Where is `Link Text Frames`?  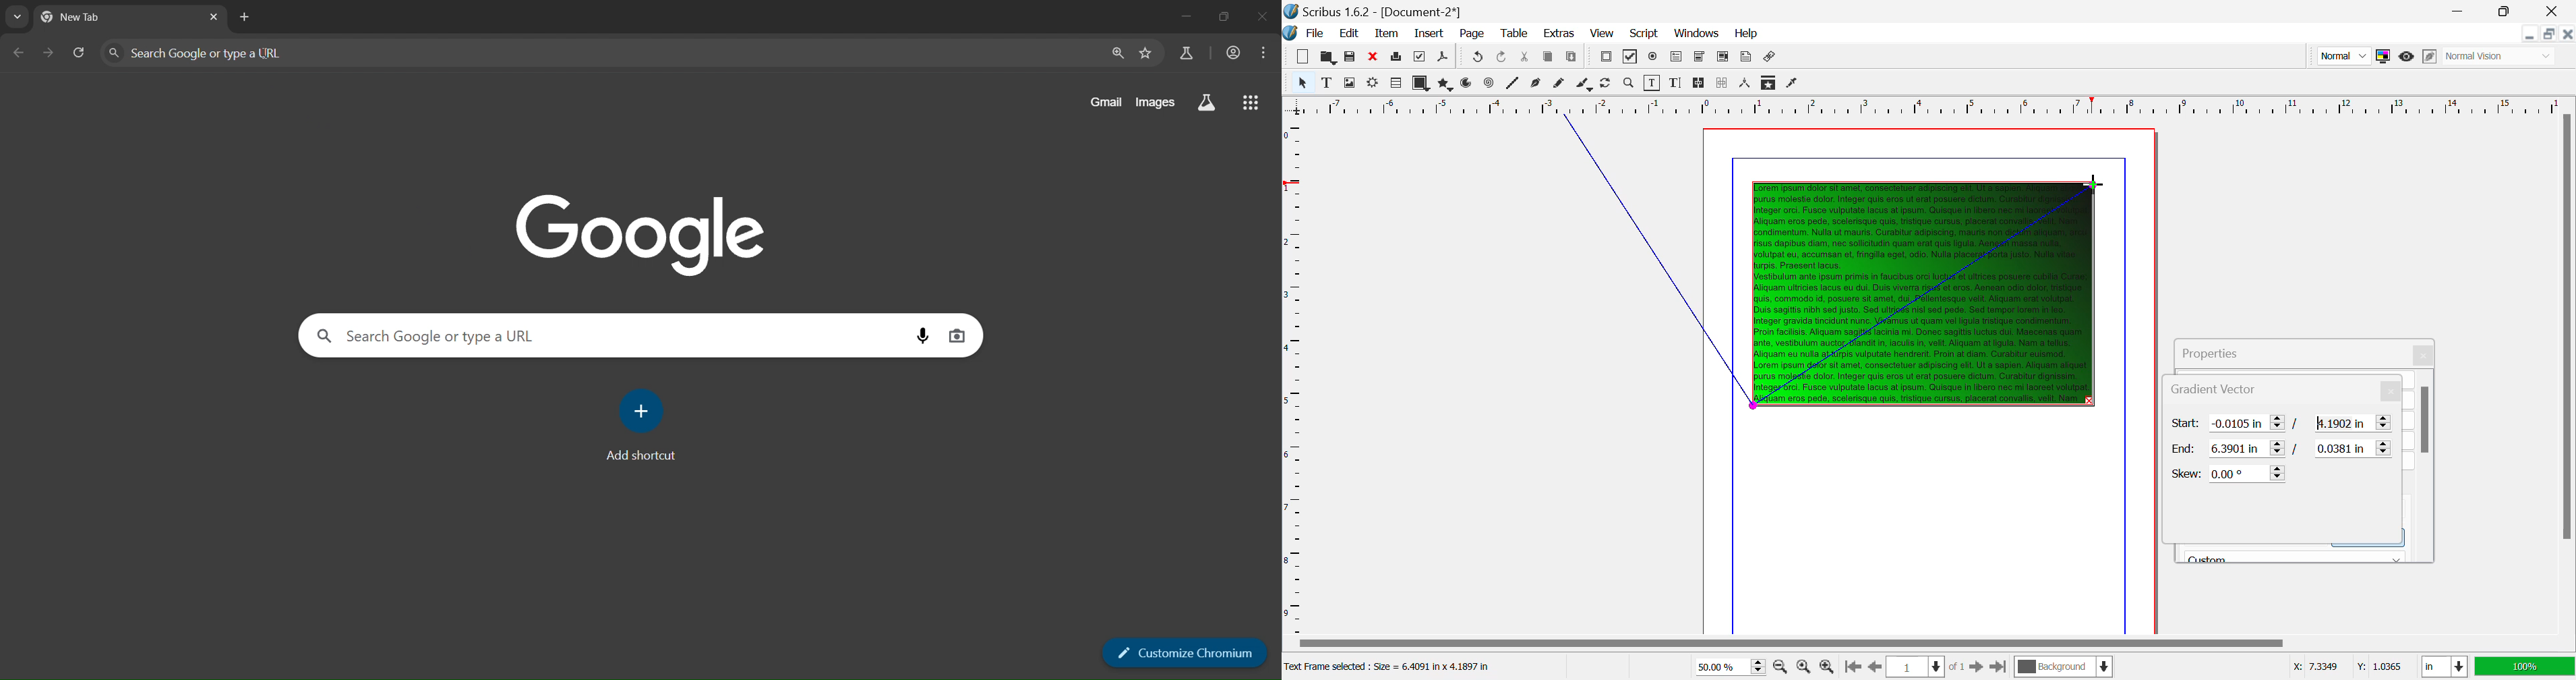
Link Text Frames is located at coordinates (1700, 84).